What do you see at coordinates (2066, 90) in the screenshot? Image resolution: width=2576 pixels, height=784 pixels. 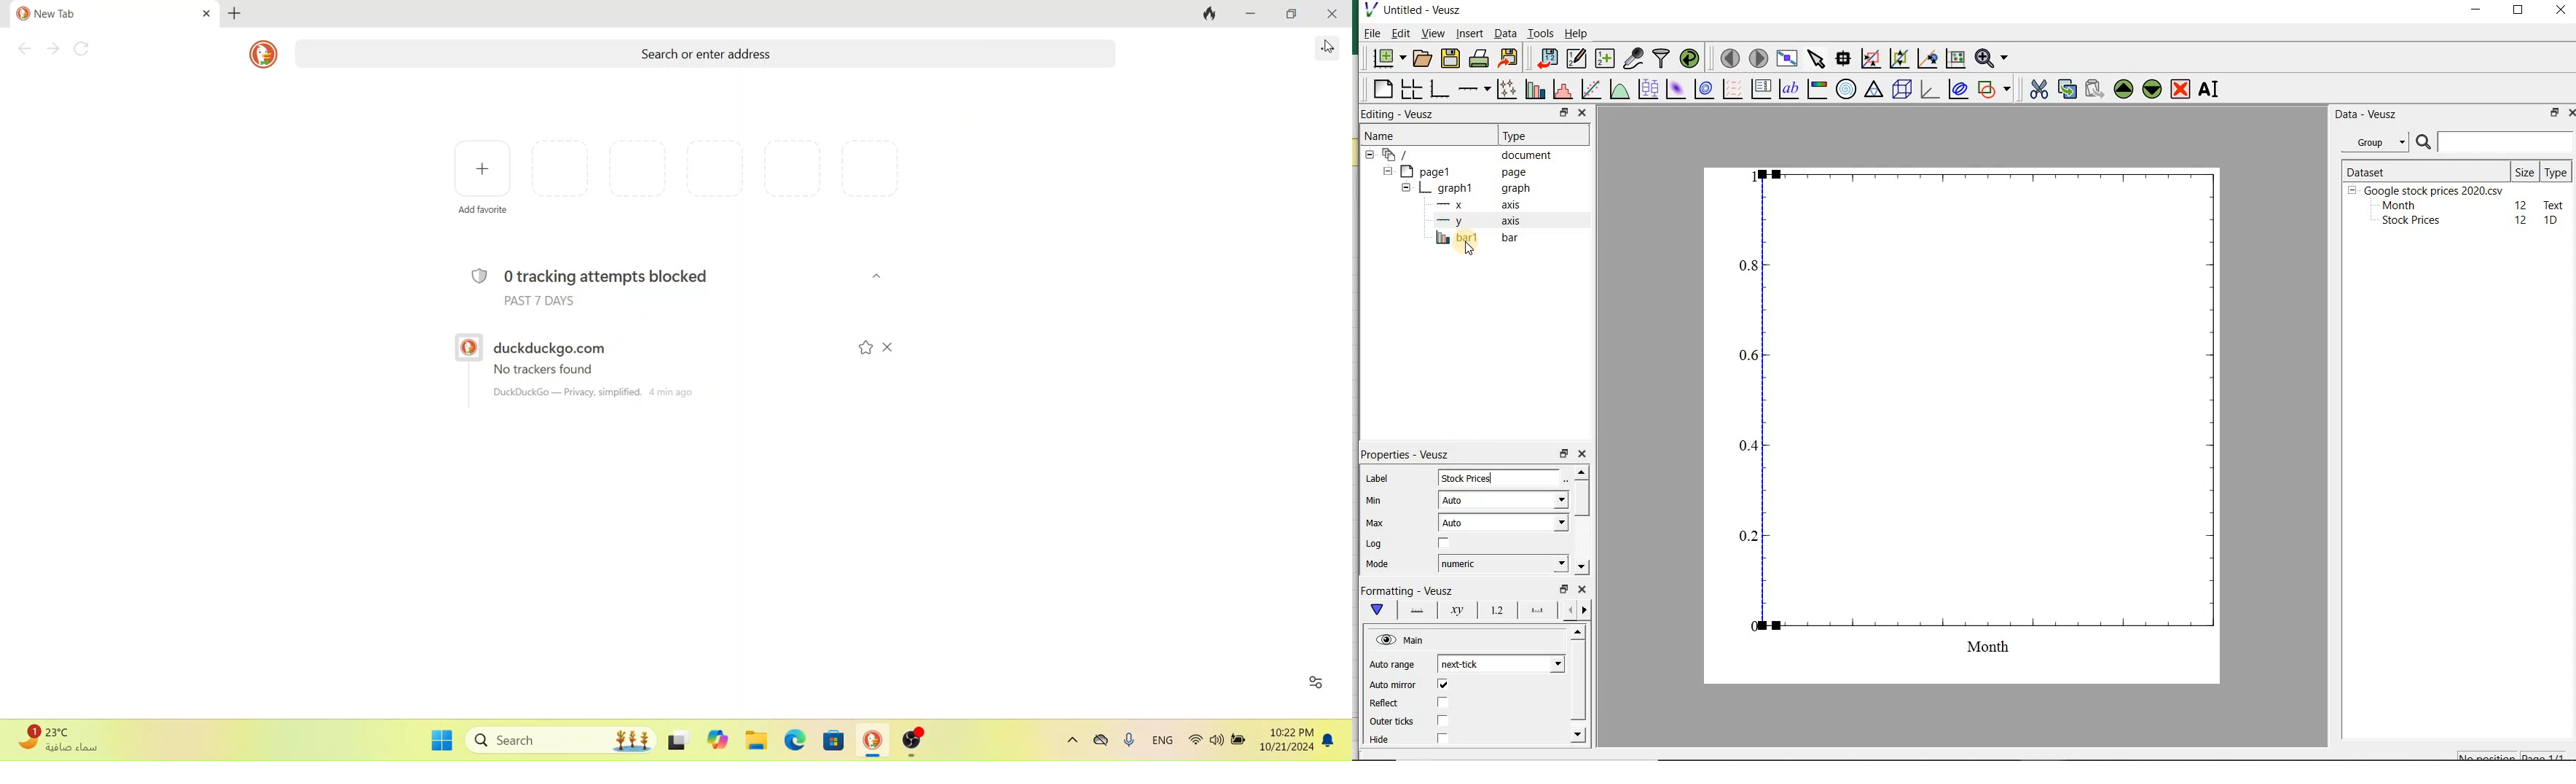 I see `copy the selected widget` at bounding box center [2066, 90].